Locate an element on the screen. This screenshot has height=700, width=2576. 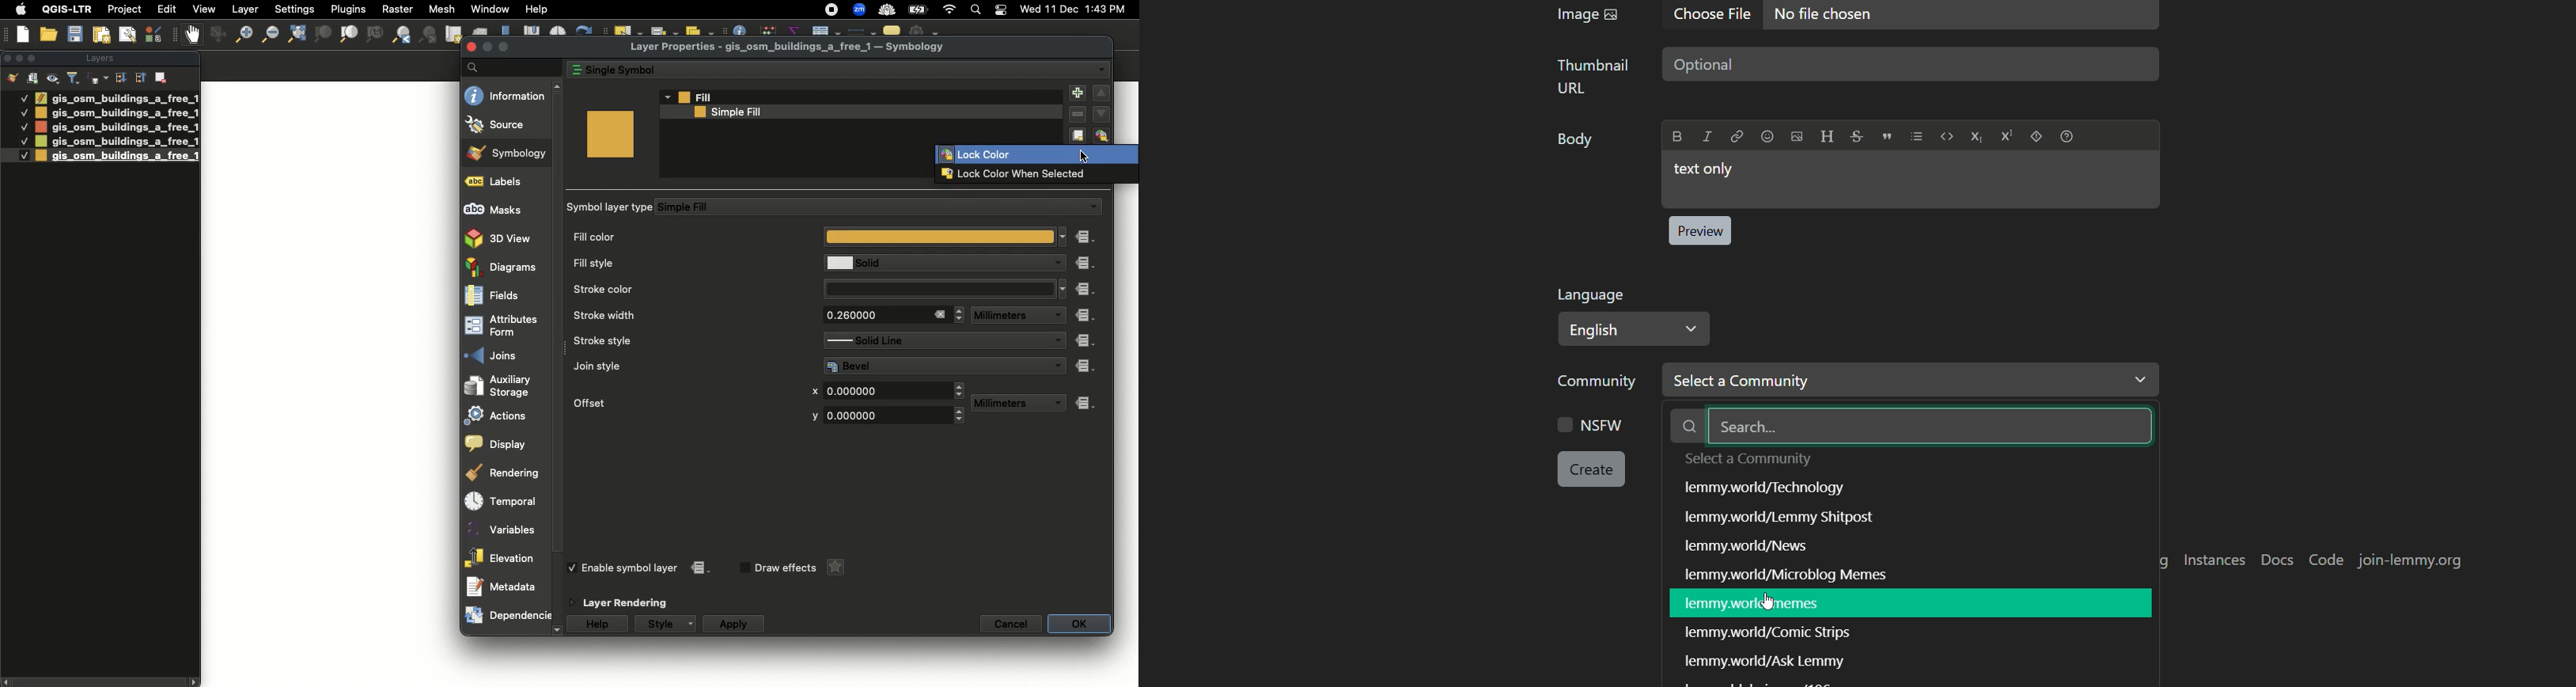
Stroke width  is located at coordinates (683, 315).